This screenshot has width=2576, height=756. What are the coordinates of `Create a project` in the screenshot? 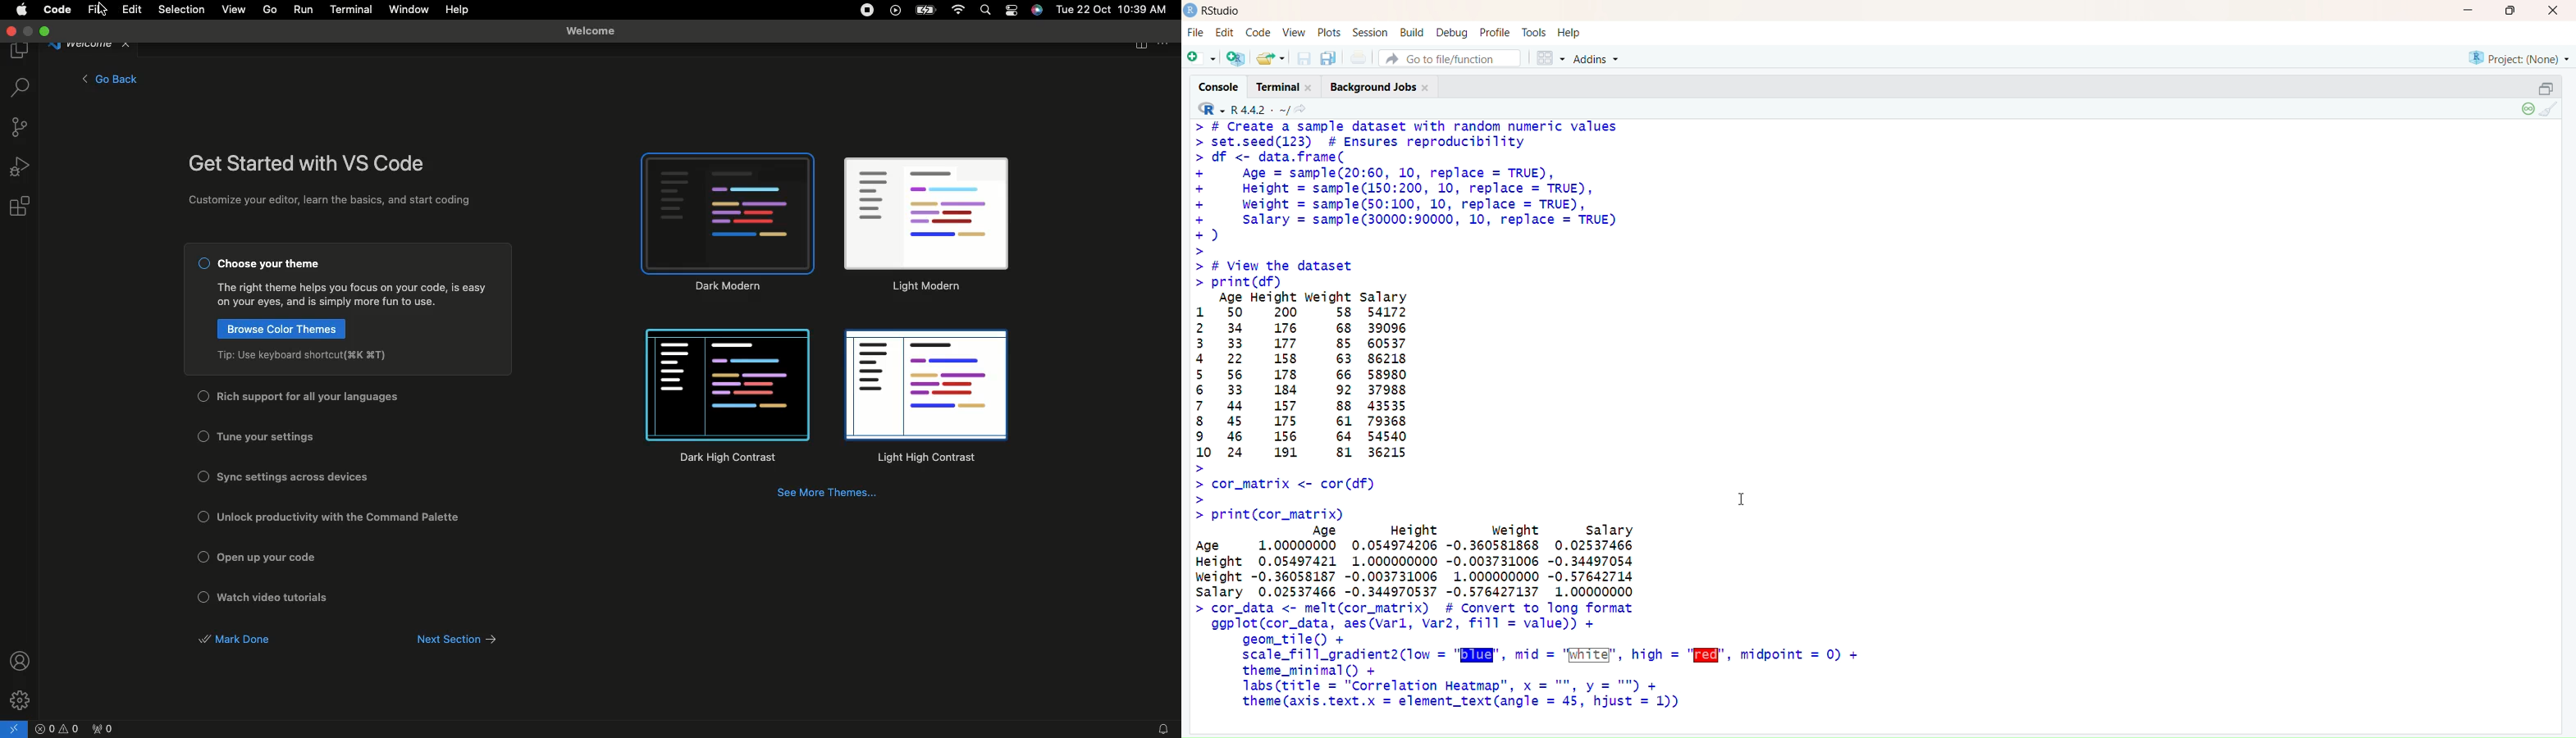 It's located at (1234, 57).